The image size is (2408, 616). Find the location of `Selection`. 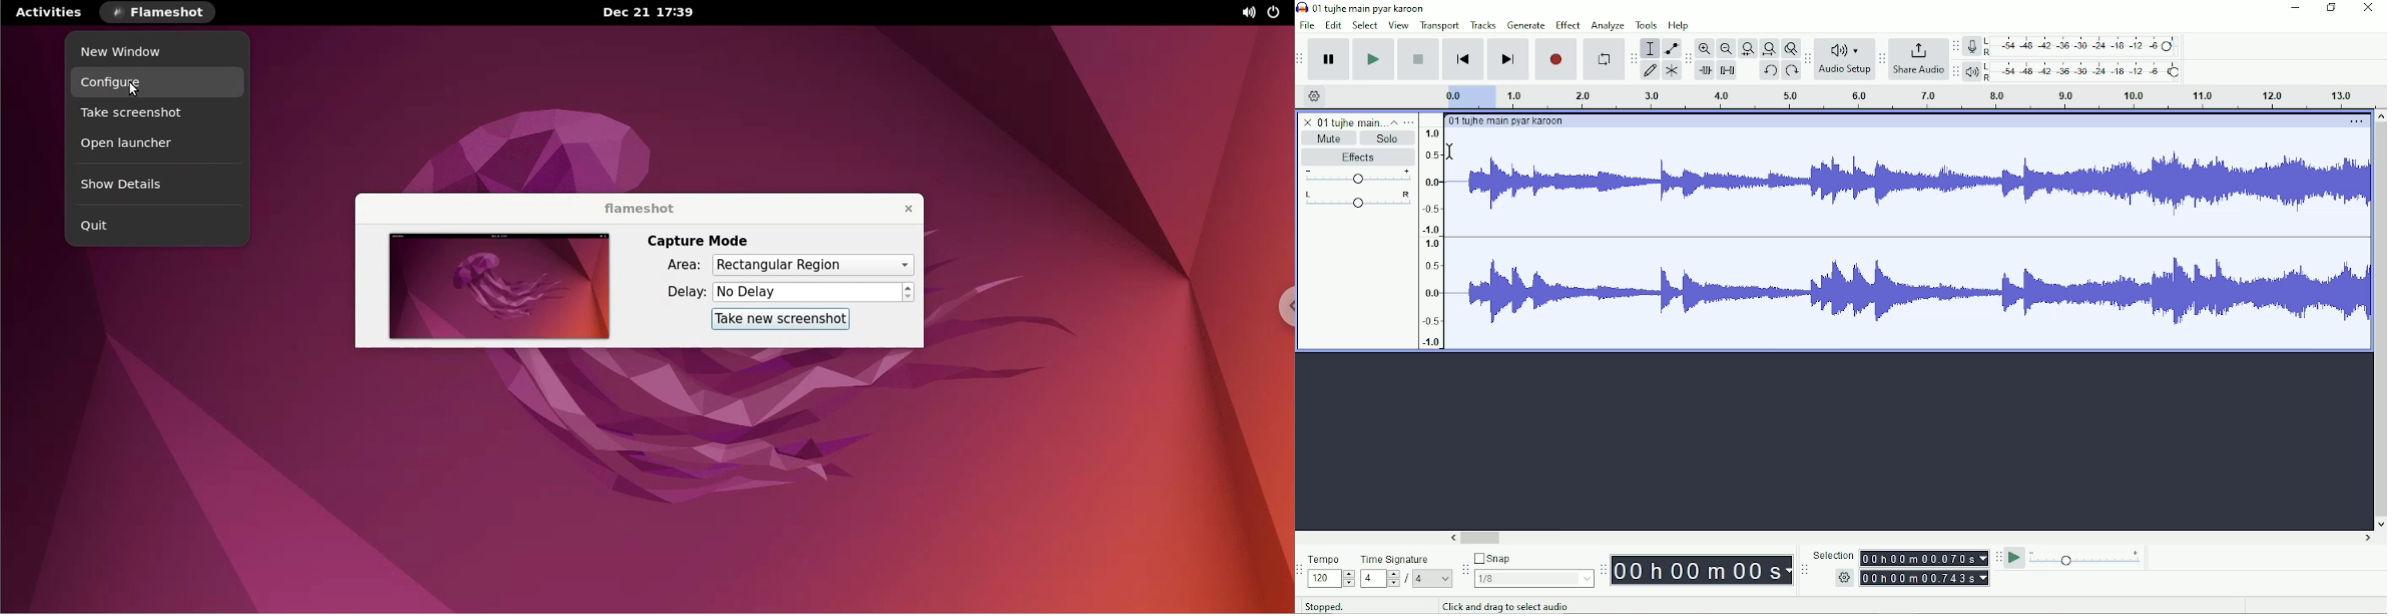

Selection is located at coordinates (1833, 555).